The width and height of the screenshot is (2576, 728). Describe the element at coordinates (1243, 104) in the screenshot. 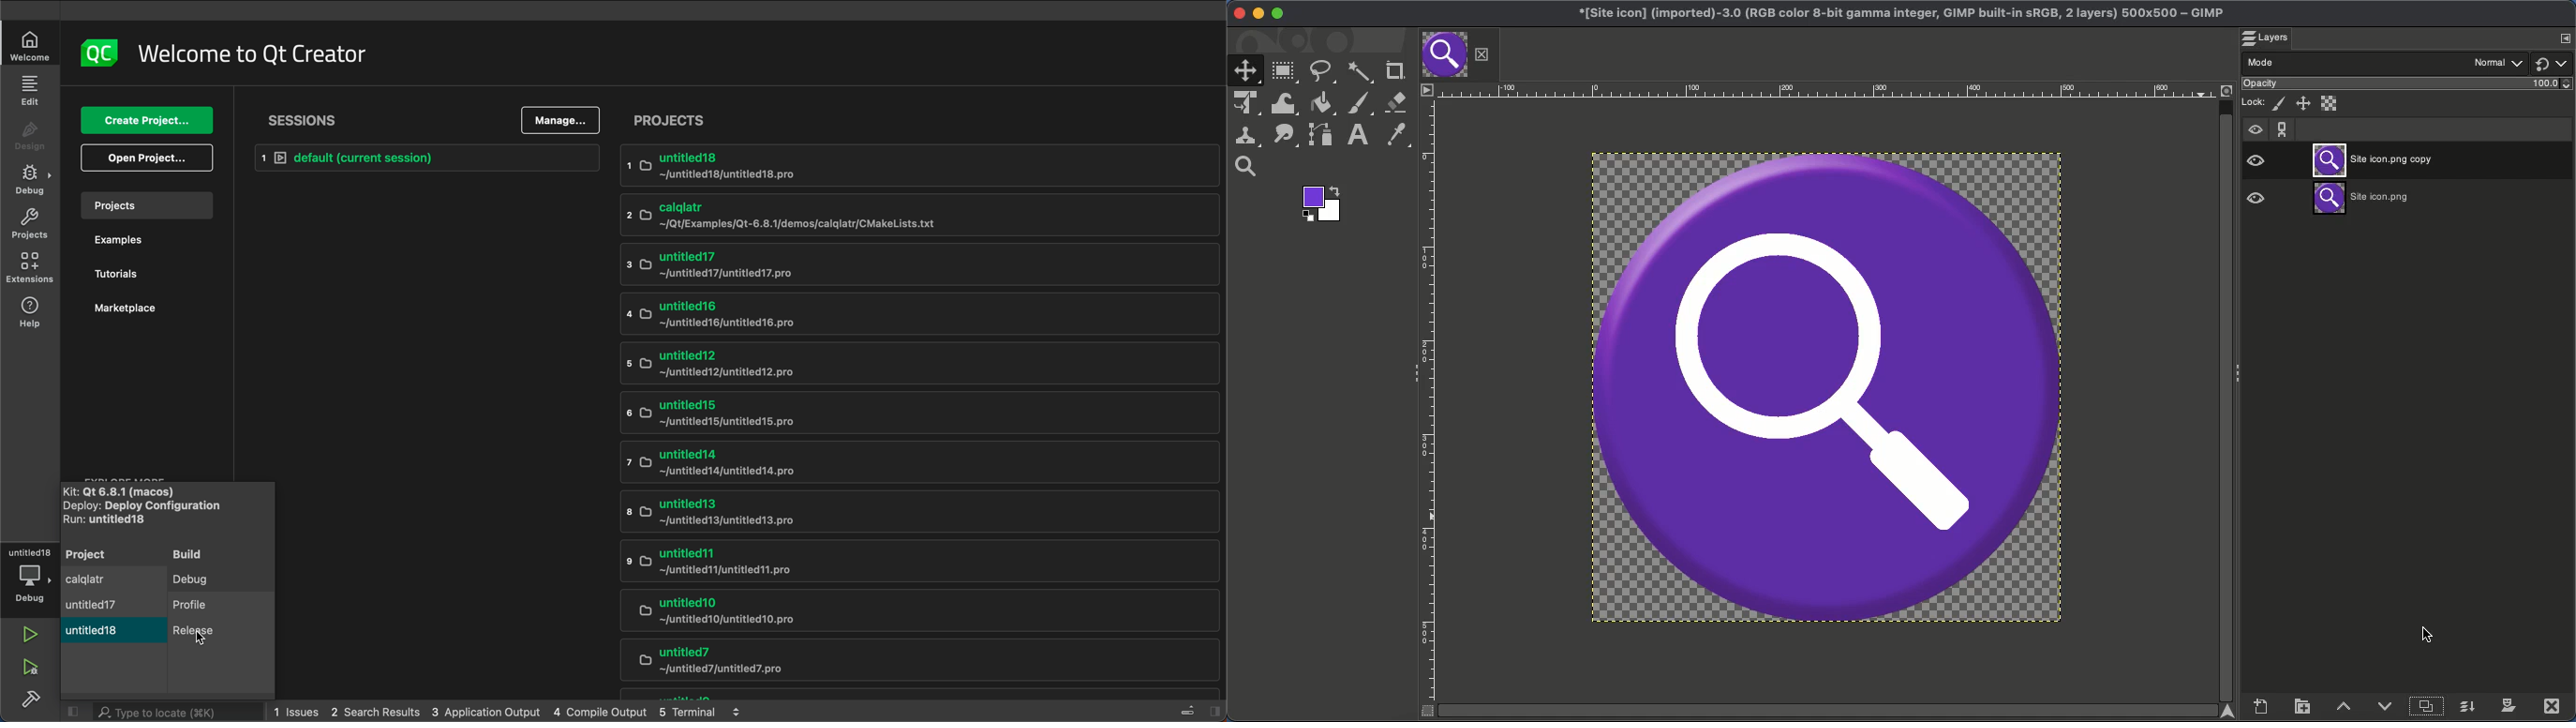

I see `Unified transformation` at that location.